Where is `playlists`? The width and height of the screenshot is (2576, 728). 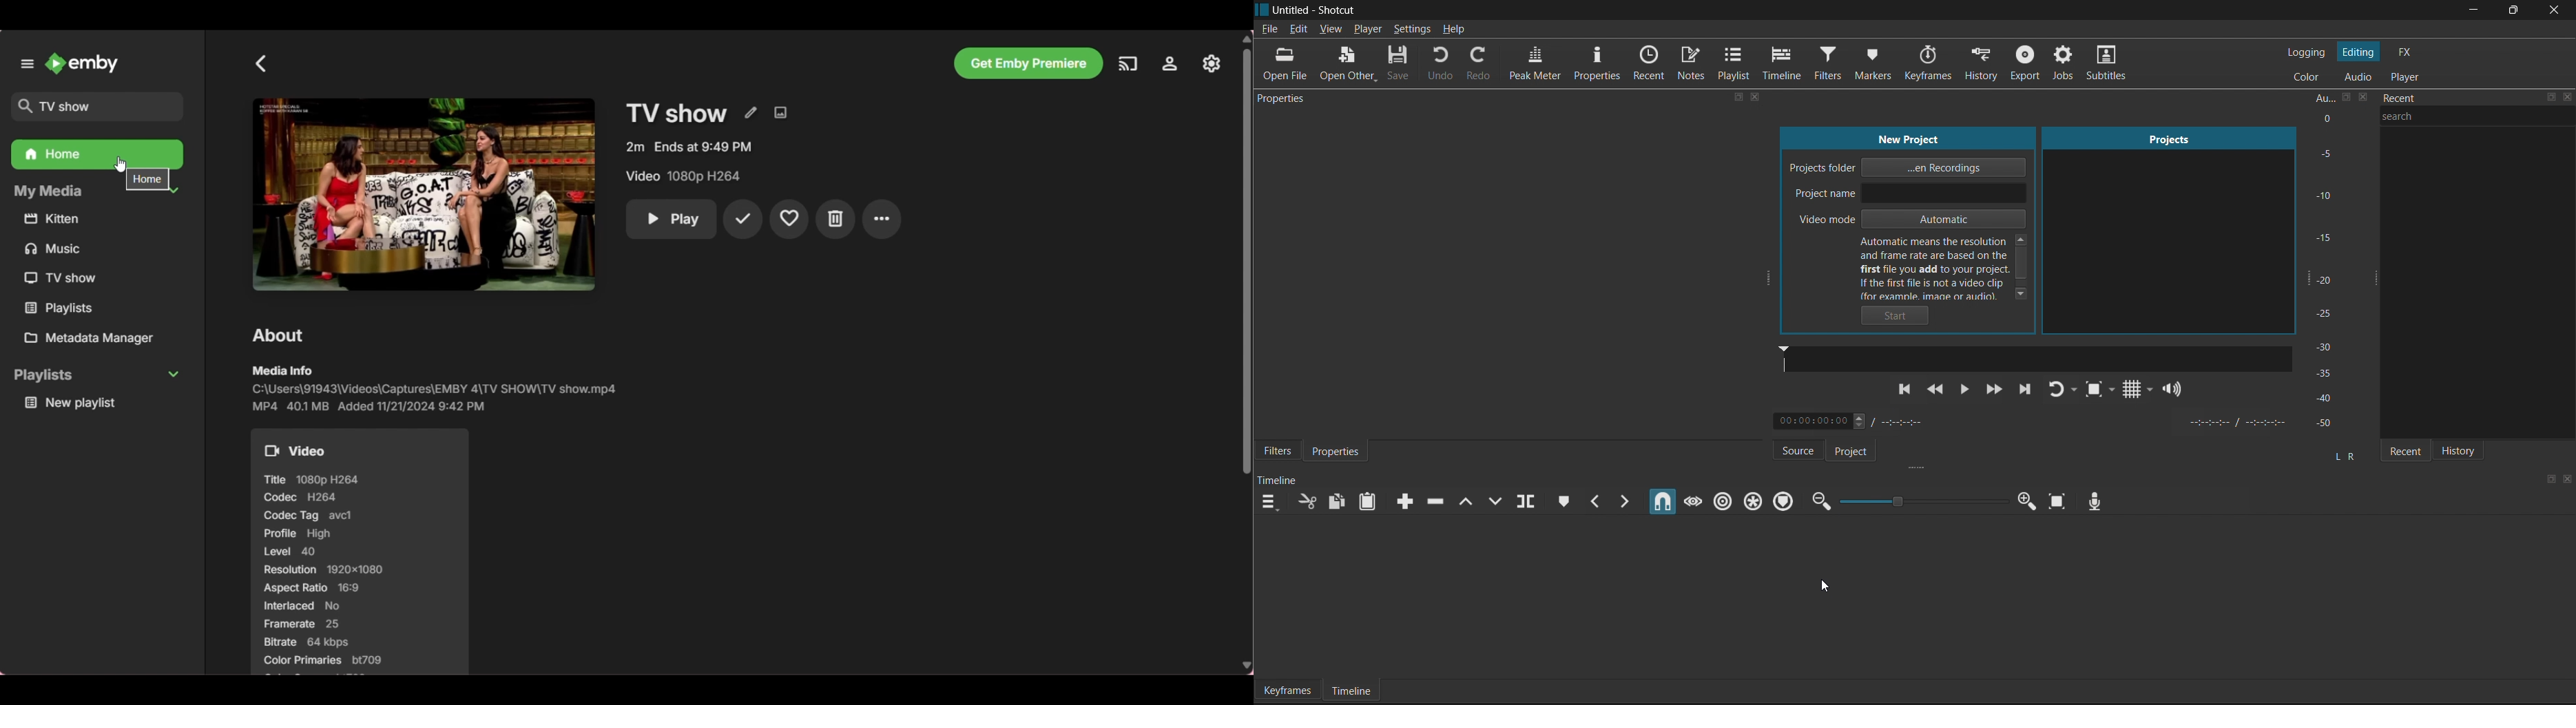 playlists is located at coordinates (69, 307).